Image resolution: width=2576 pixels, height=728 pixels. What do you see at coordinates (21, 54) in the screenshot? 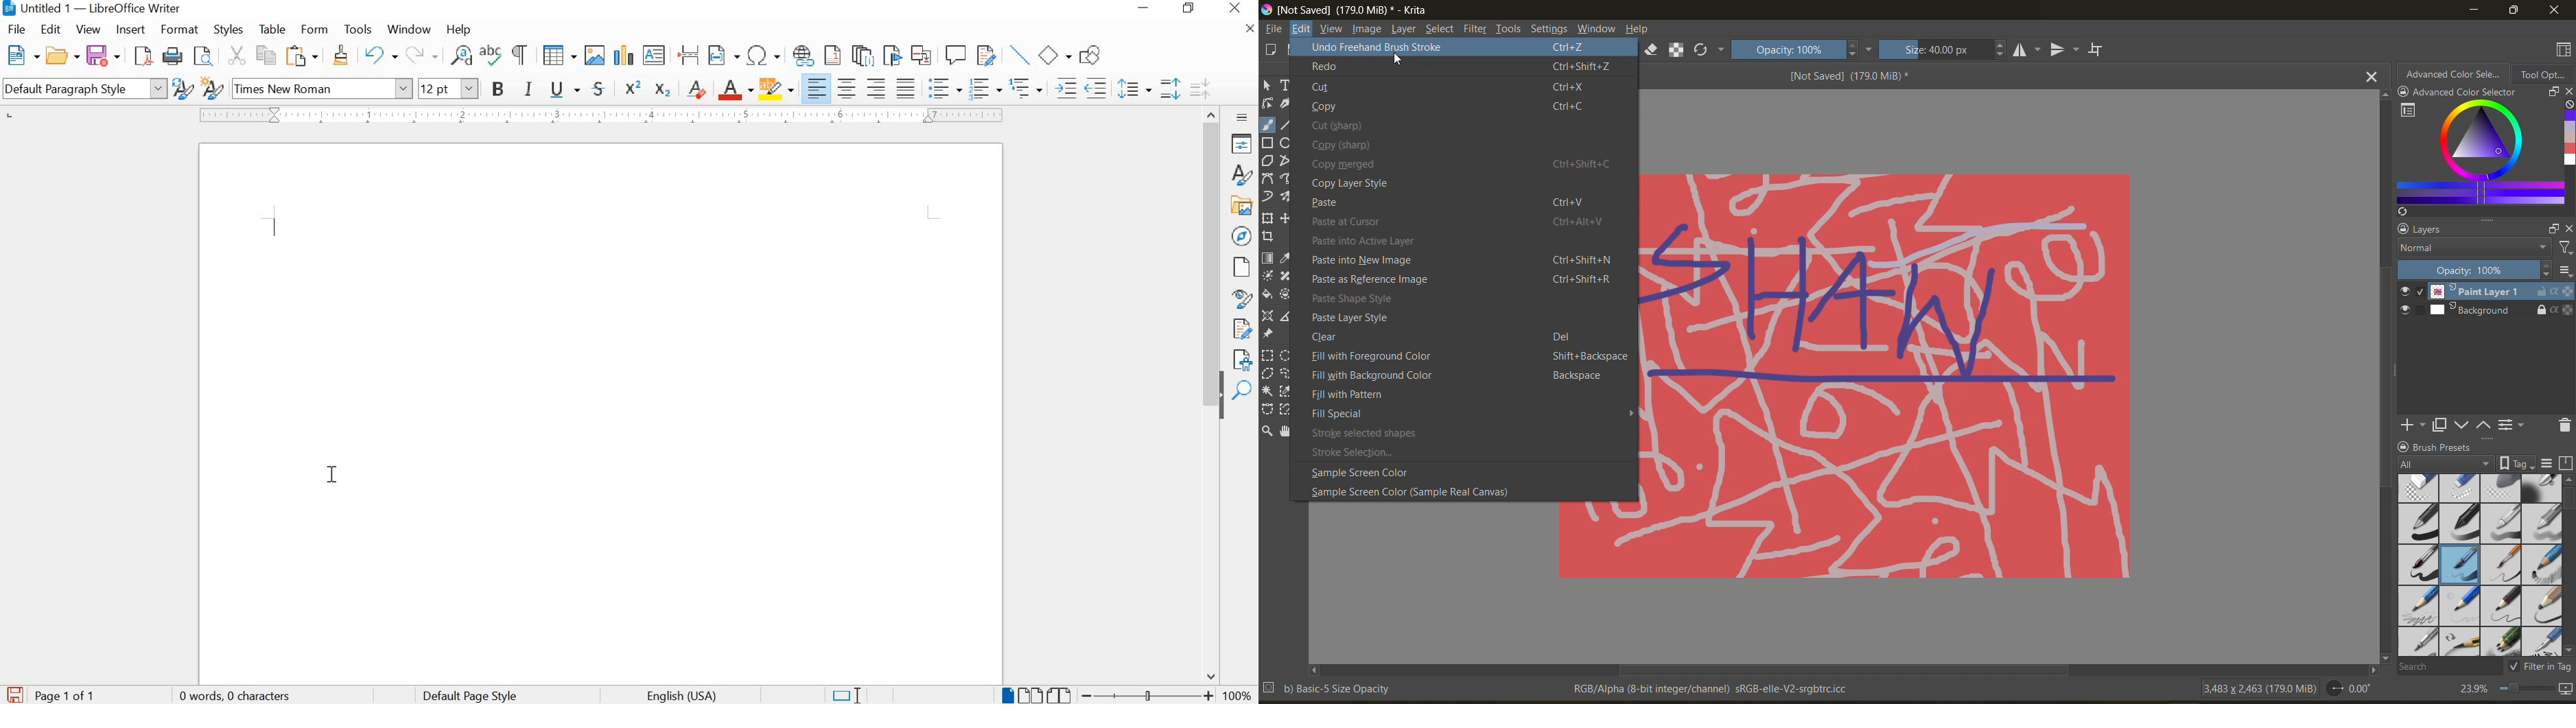
I see `NEW` at bounding box center [21, 54].